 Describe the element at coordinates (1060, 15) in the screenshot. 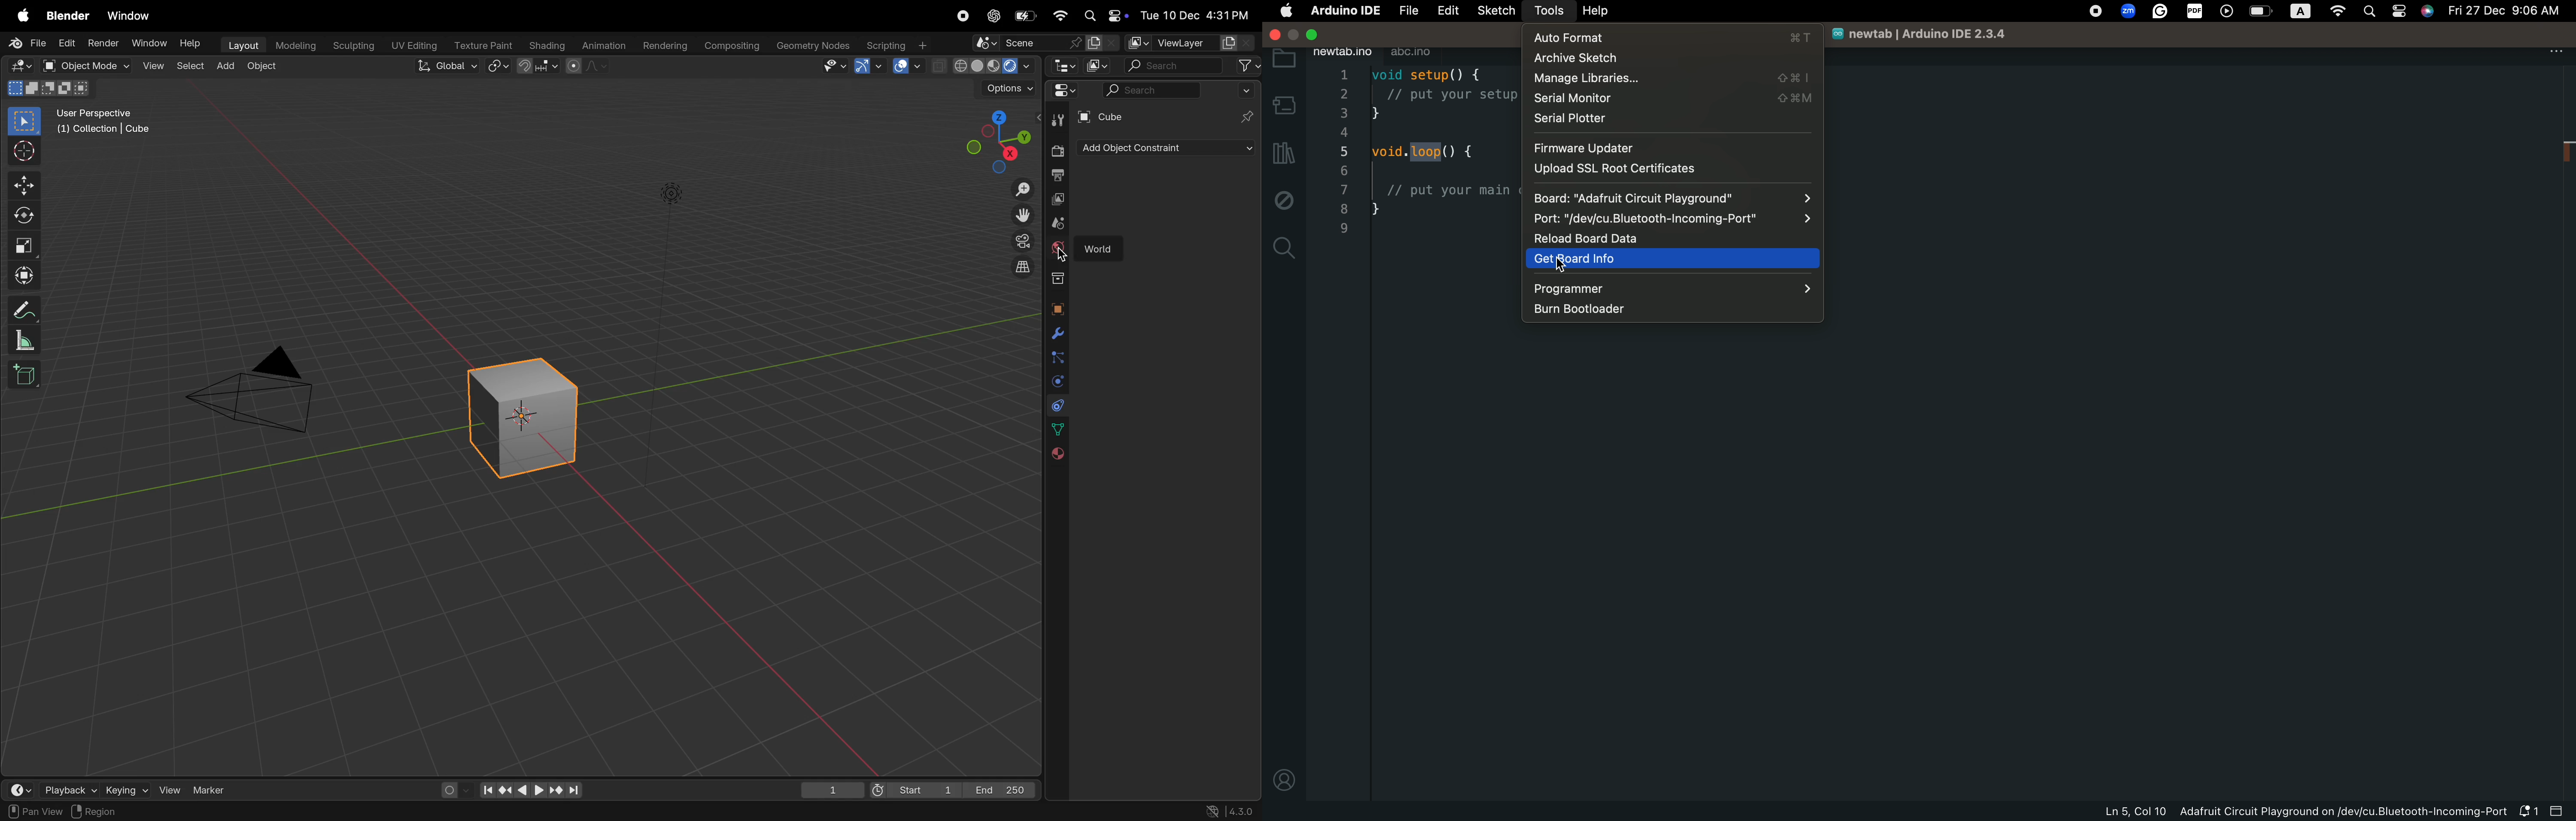

I see `wifi` at that location.